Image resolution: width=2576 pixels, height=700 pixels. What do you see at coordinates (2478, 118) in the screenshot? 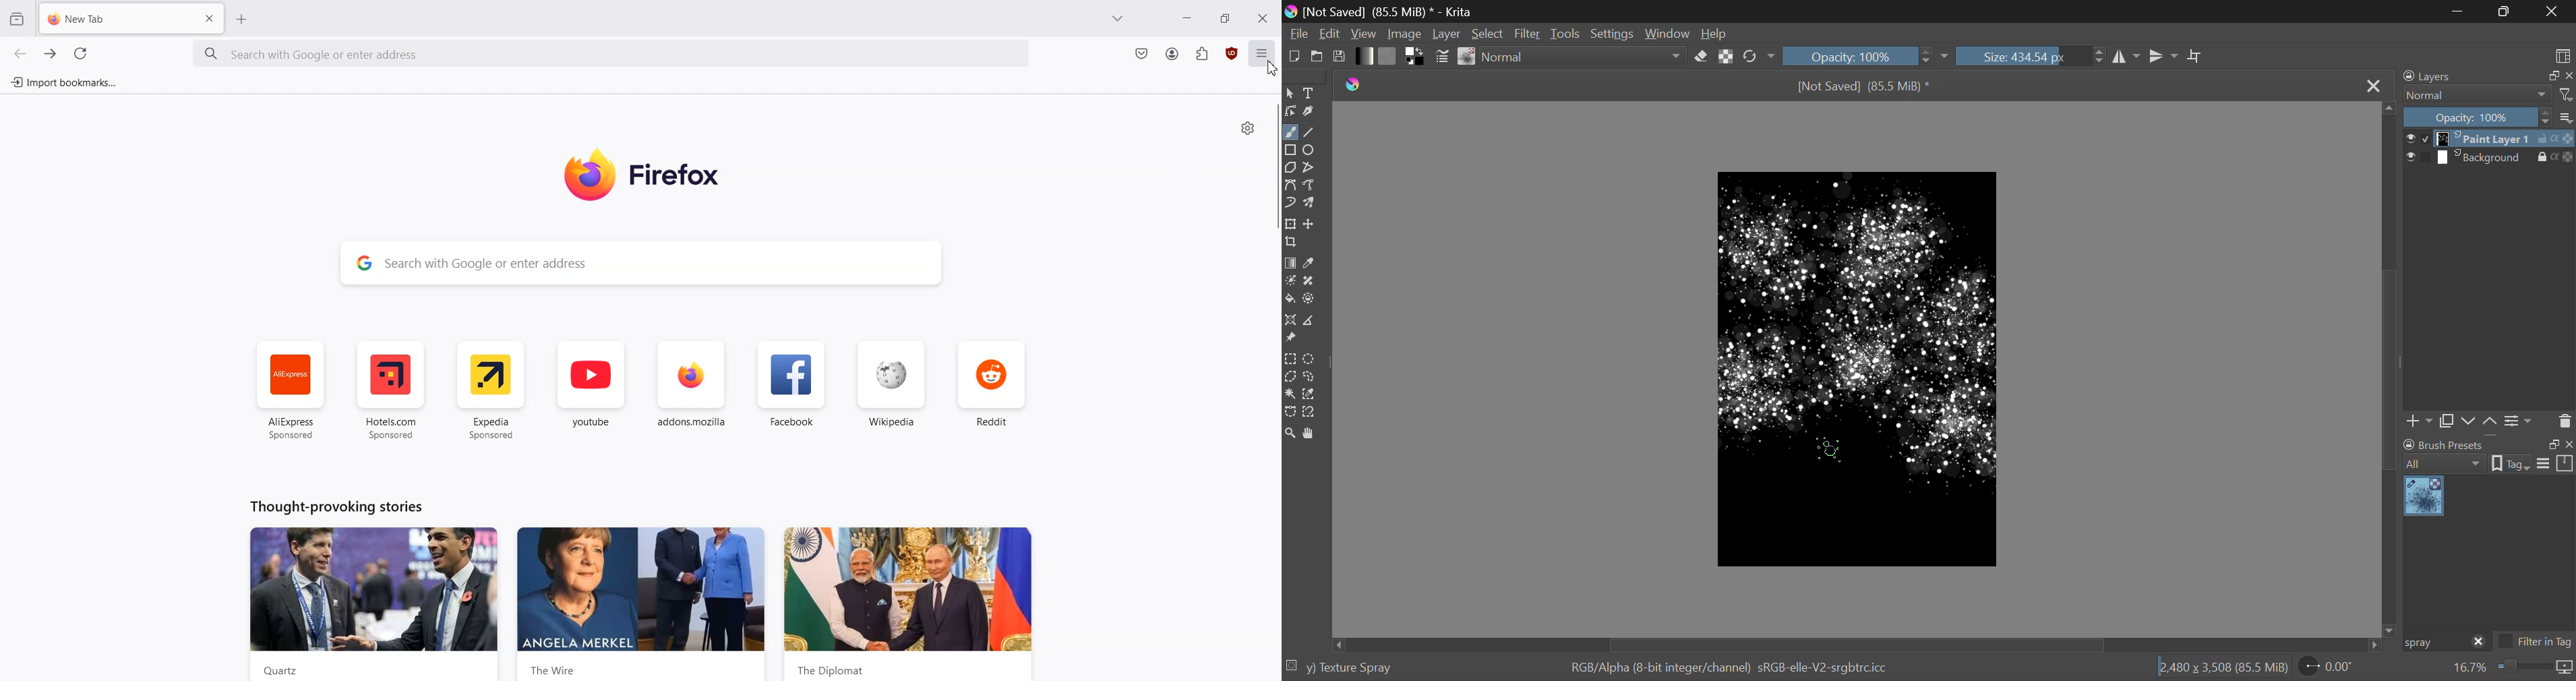
I see `Opacity: 100%` at bounding box center [2478, 118].